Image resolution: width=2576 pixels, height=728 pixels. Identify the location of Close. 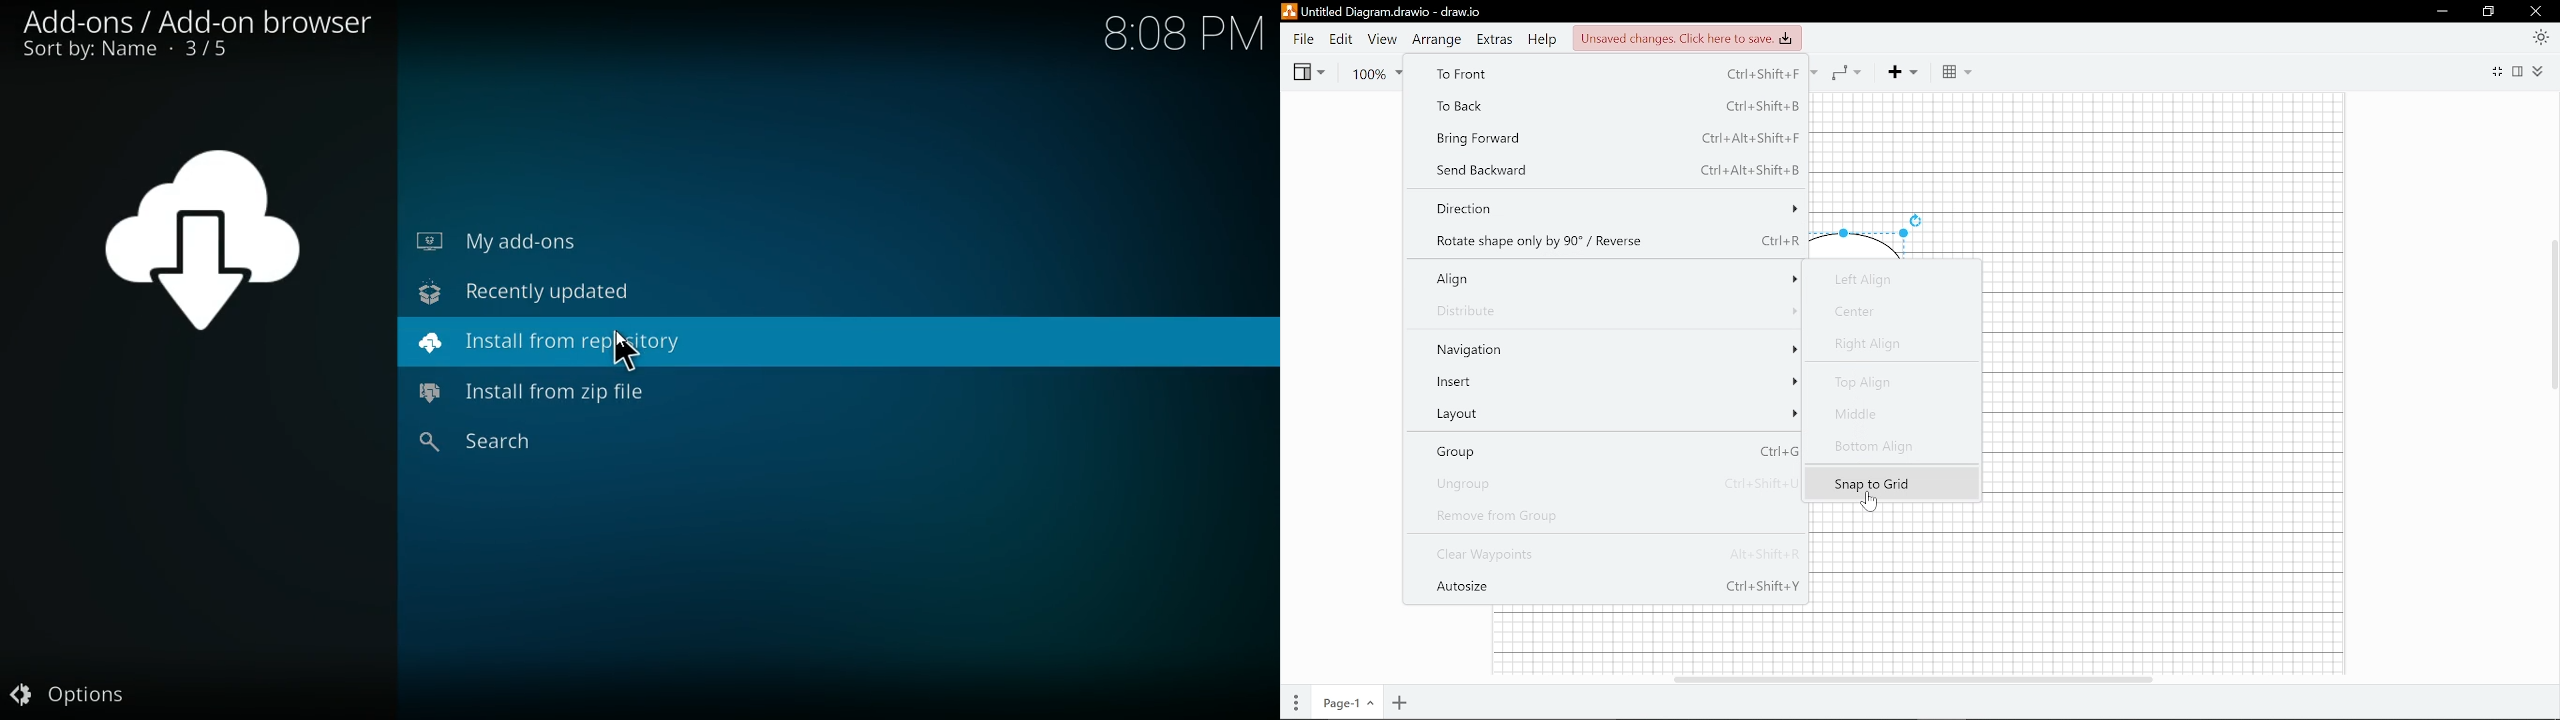
(2536, 11).